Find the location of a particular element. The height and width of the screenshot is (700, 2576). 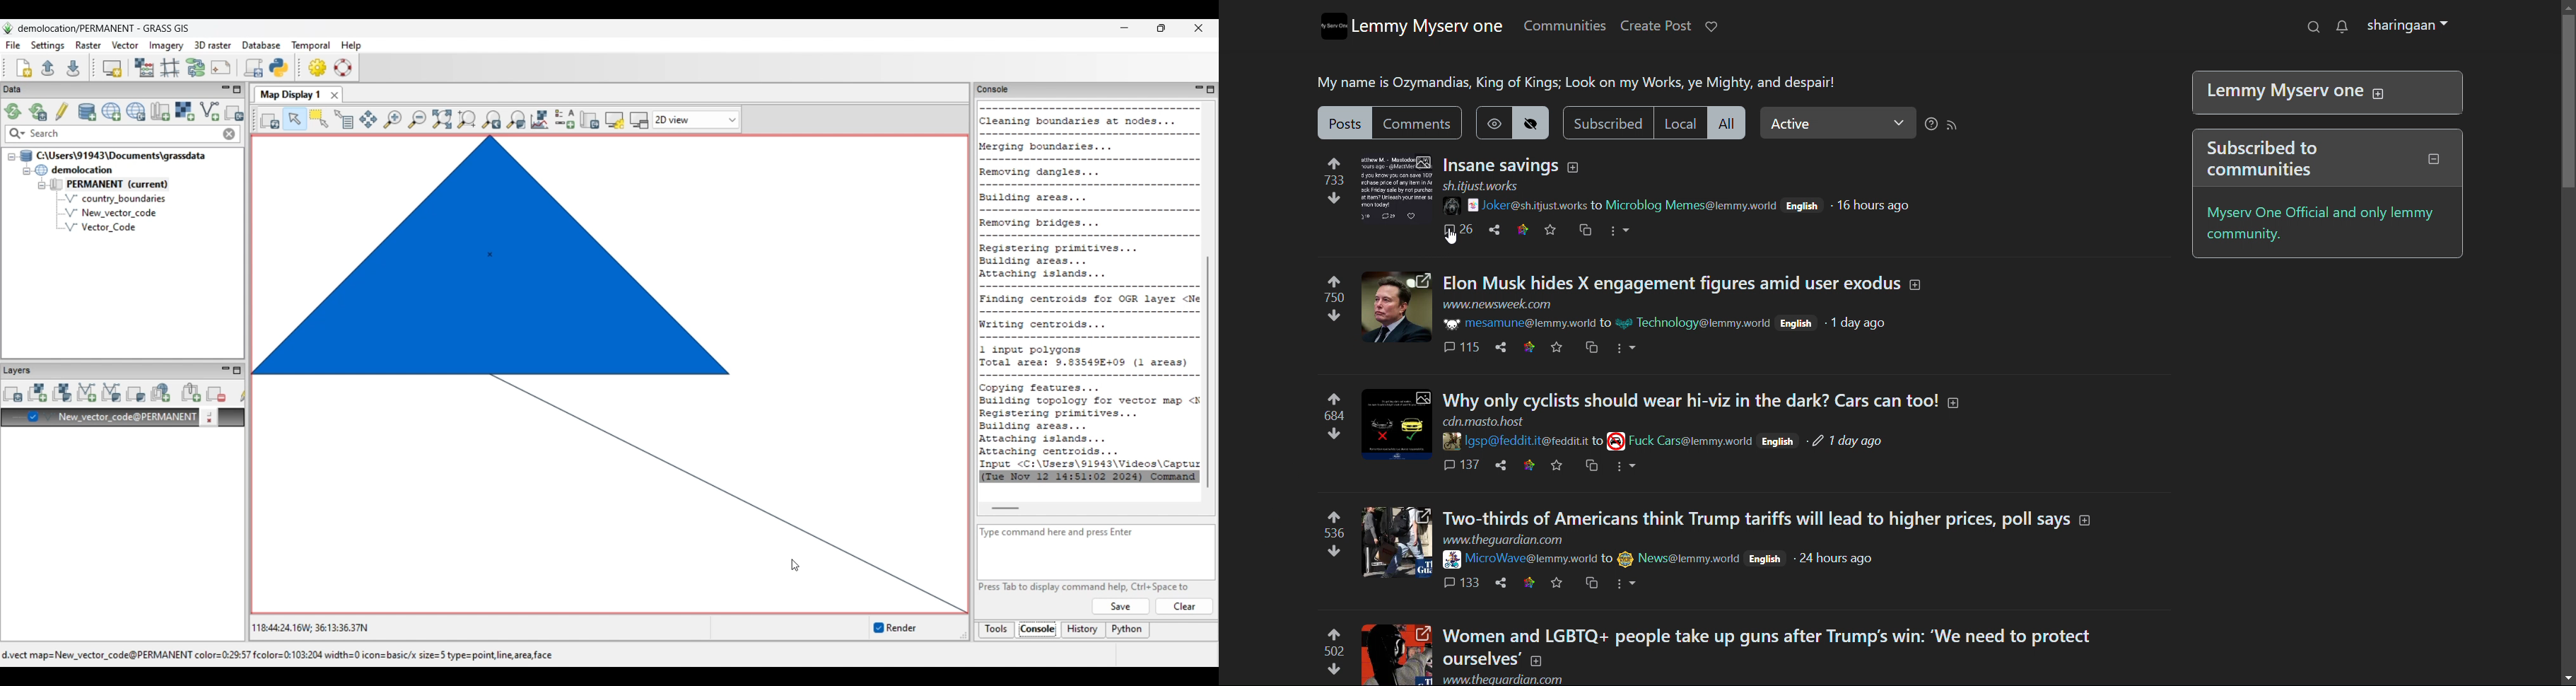

community name is located at coordinates (1693, 205).